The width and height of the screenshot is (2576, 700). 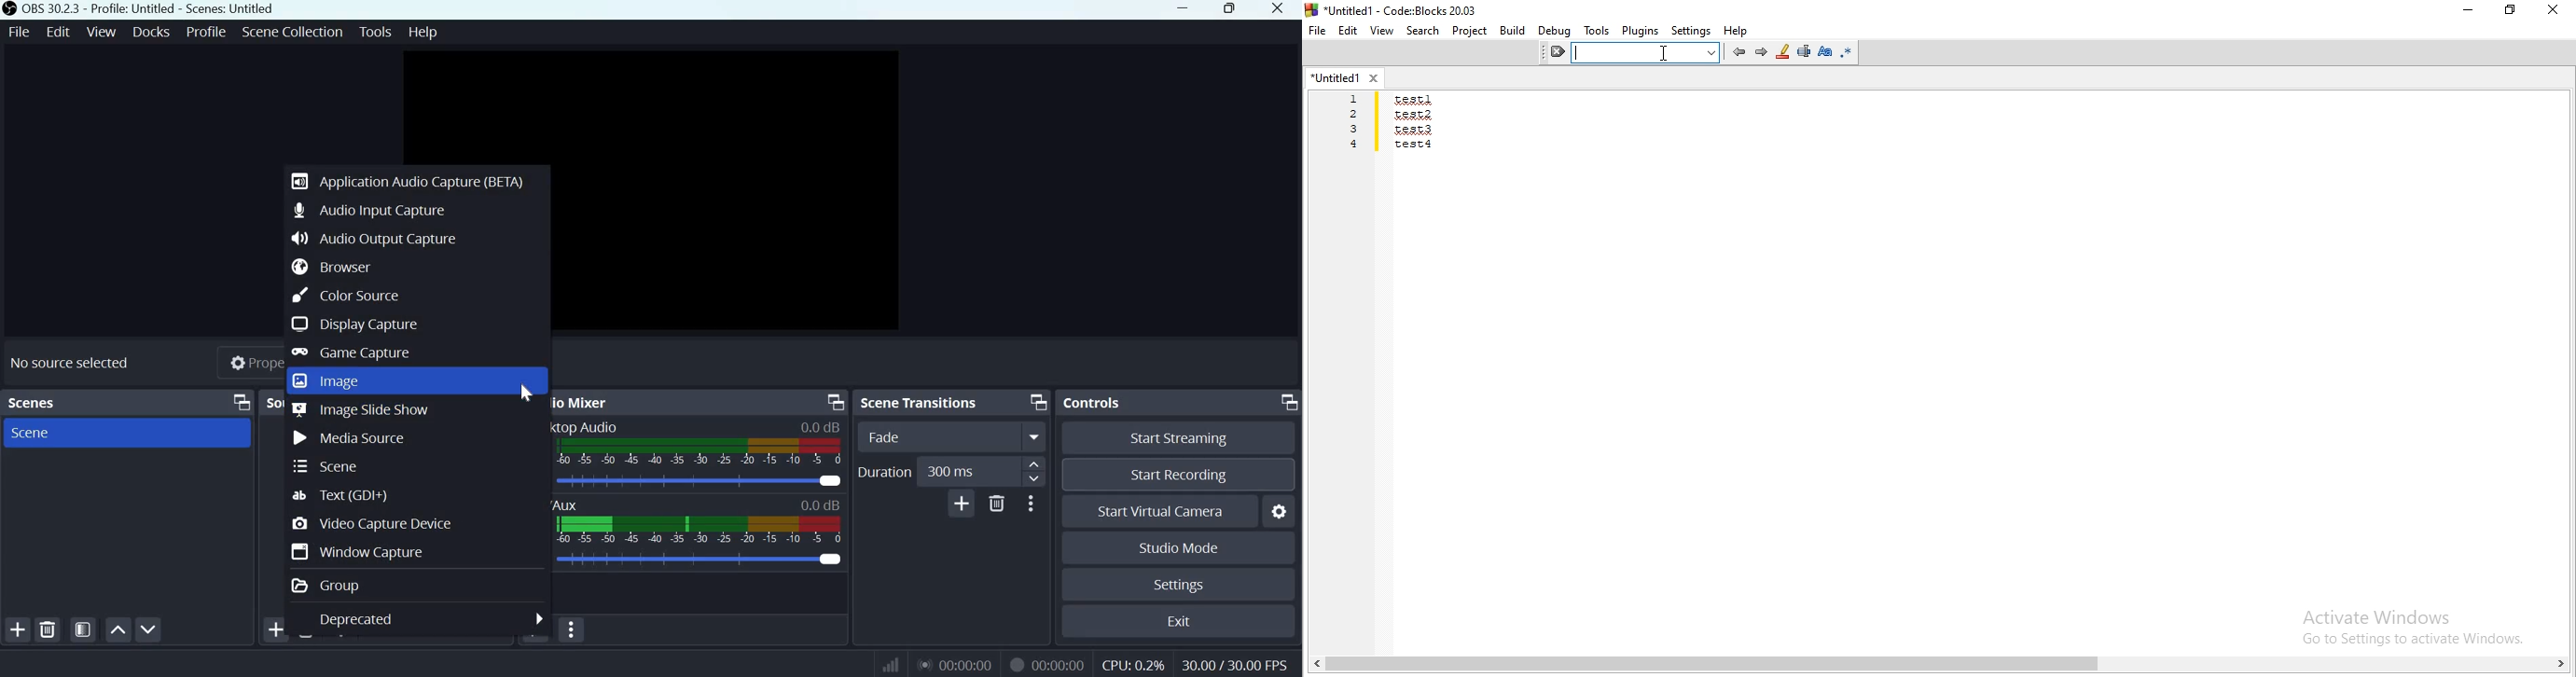 I want to click on Move scene down, so click(x=149, y=630).